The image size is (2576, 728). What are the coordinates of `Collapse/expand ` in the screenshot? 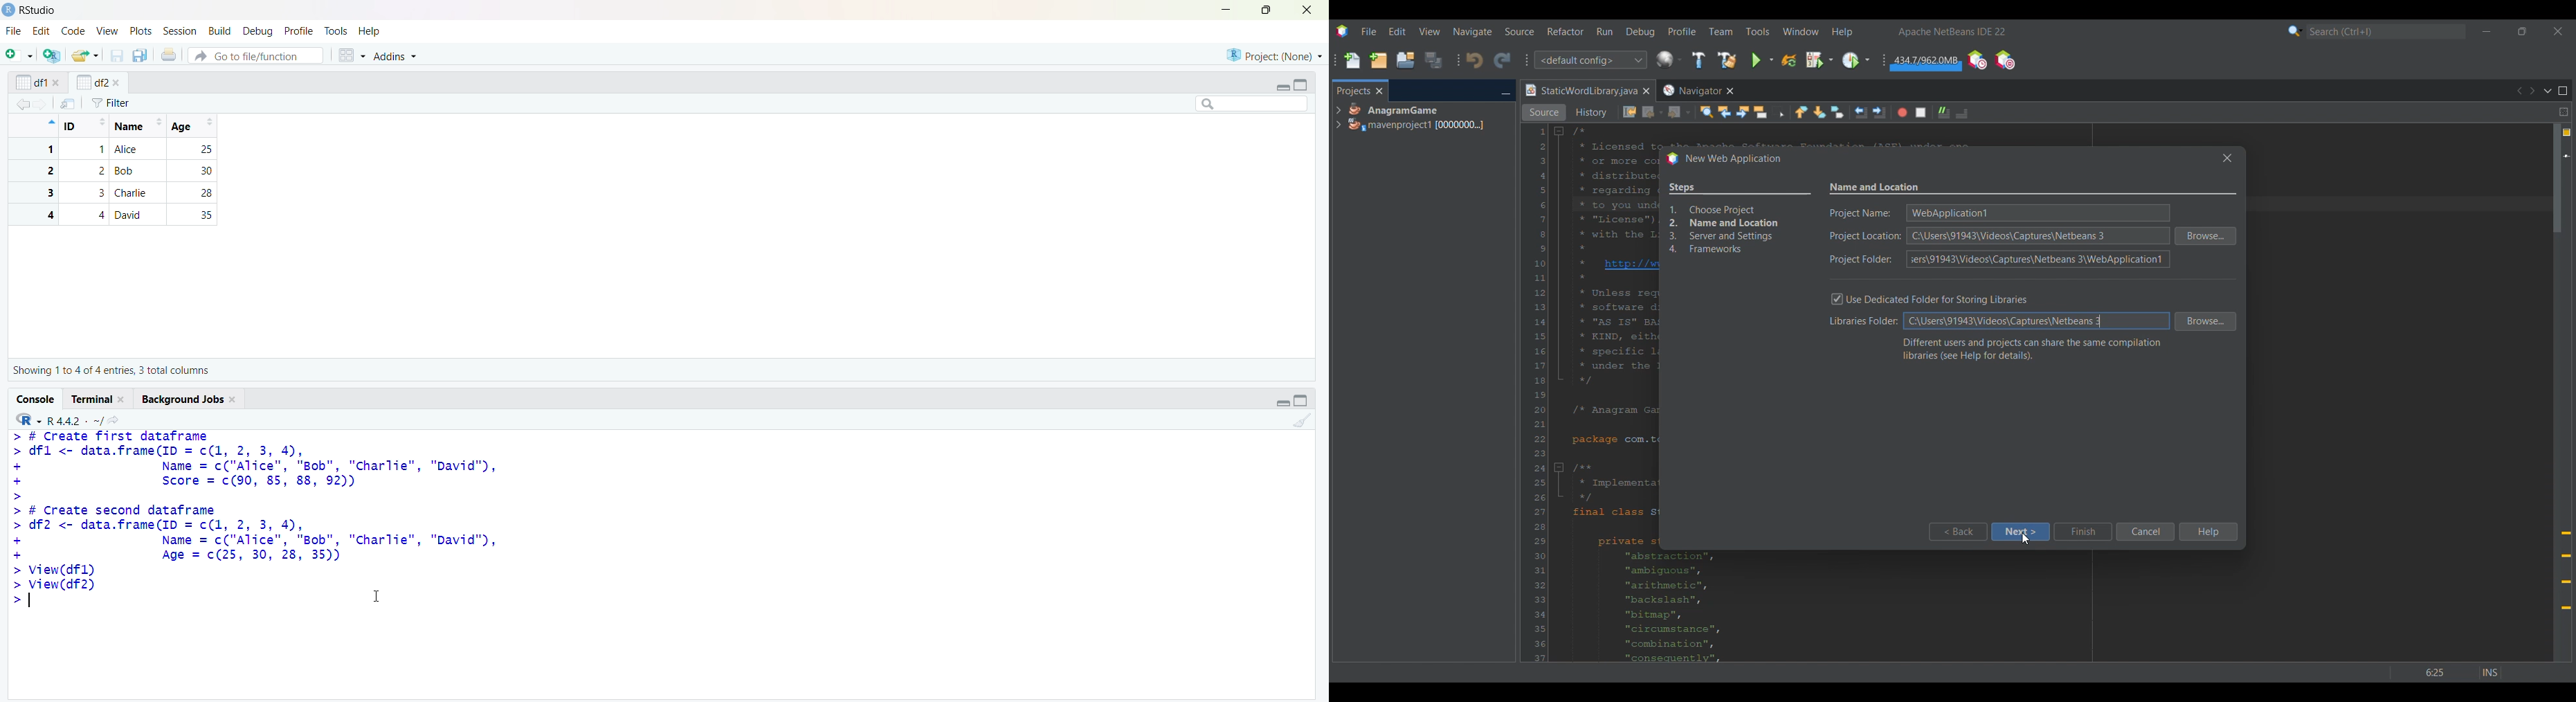 It's located at (1282, 88).